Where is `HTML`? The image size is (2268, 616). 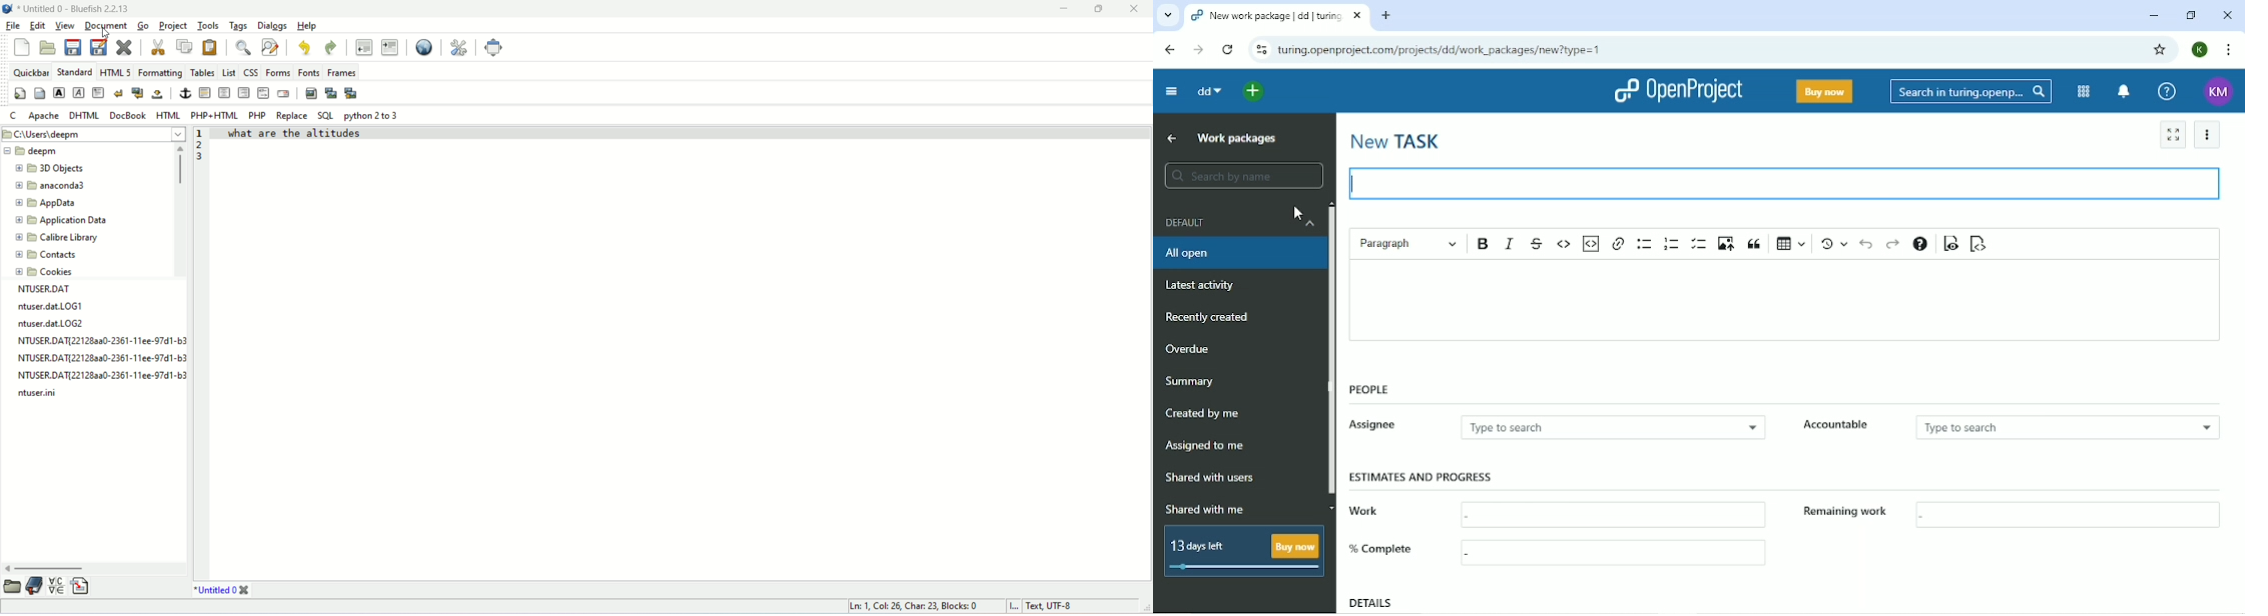 HTML is located at coordinates (167, 114).